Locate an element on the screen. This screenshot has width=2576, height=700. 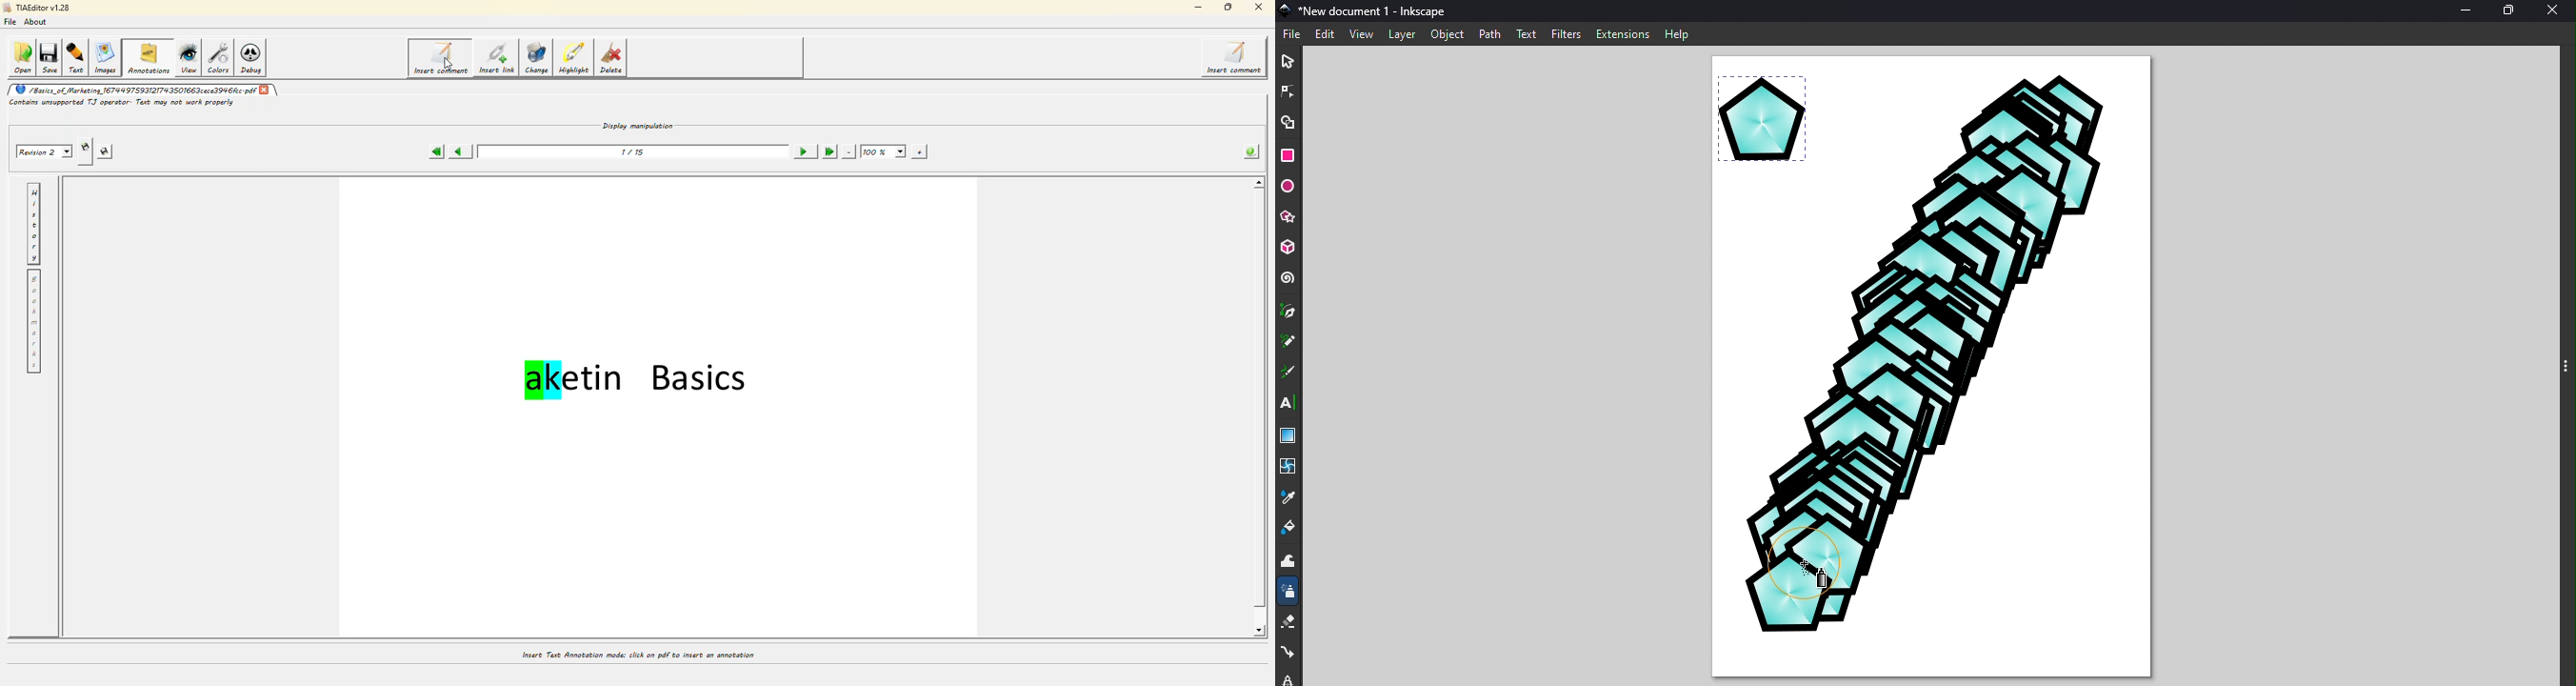
App logo is located at coordinates (1284, 9).